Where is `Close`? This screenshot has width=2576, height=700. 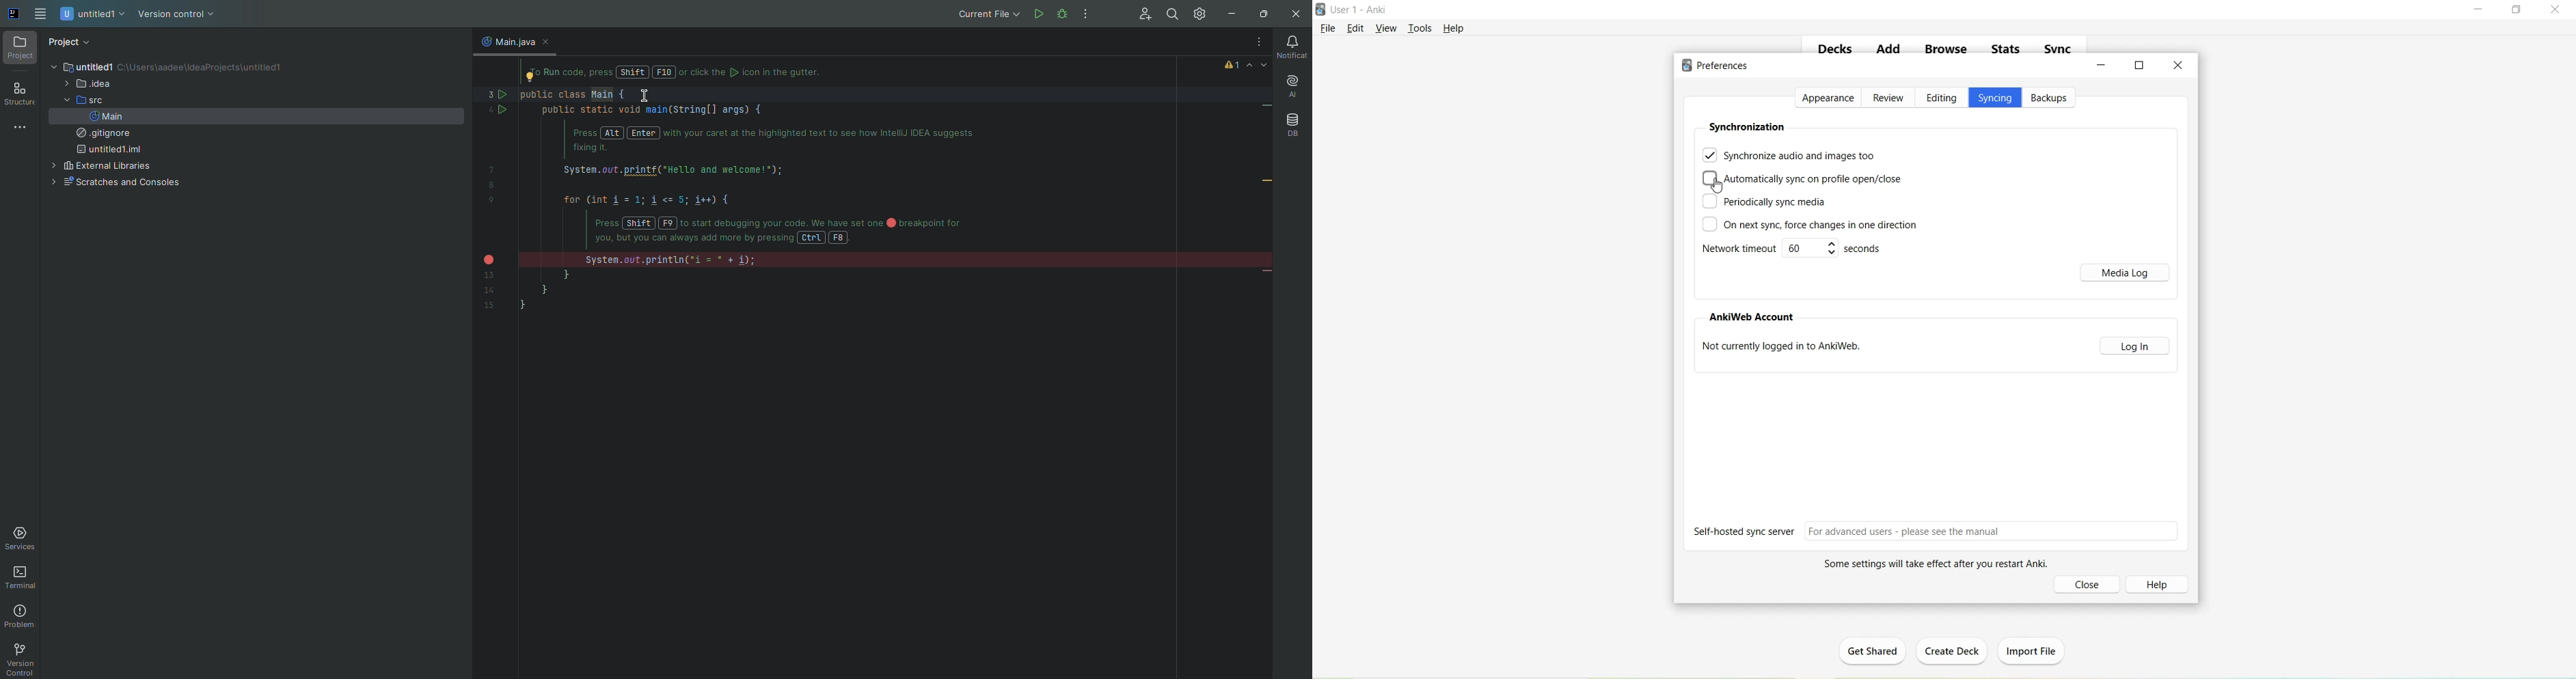 Close is located at coordinates (2179, 65).